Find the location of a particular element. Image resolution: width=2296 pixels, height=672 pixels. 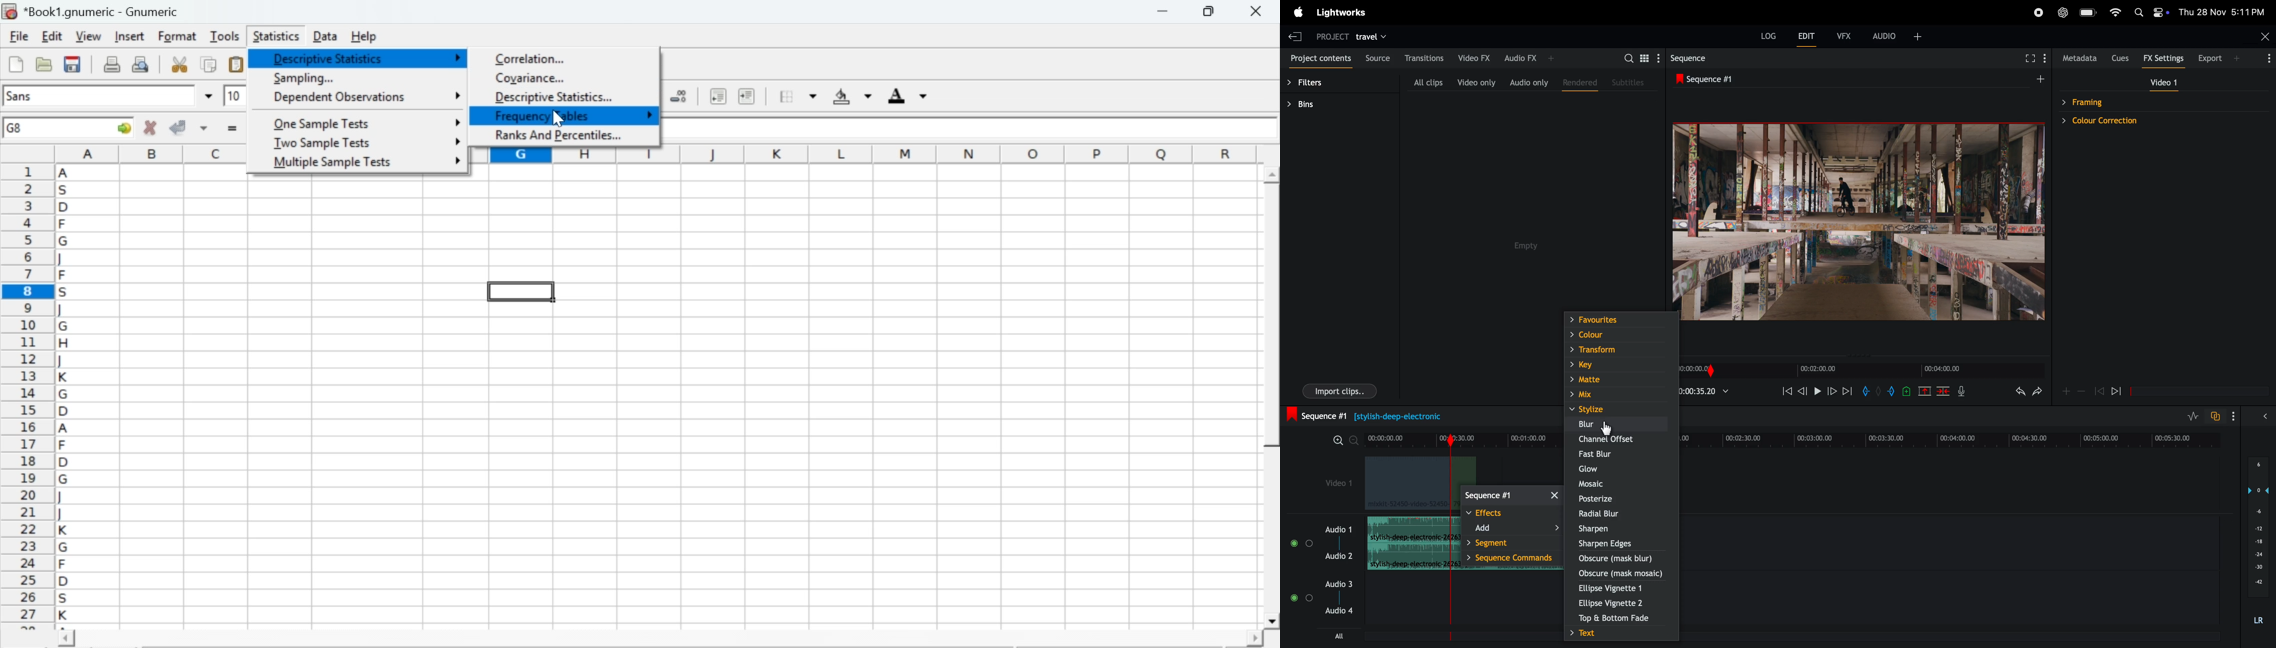

alphabets is located at coordinates (65, 393).